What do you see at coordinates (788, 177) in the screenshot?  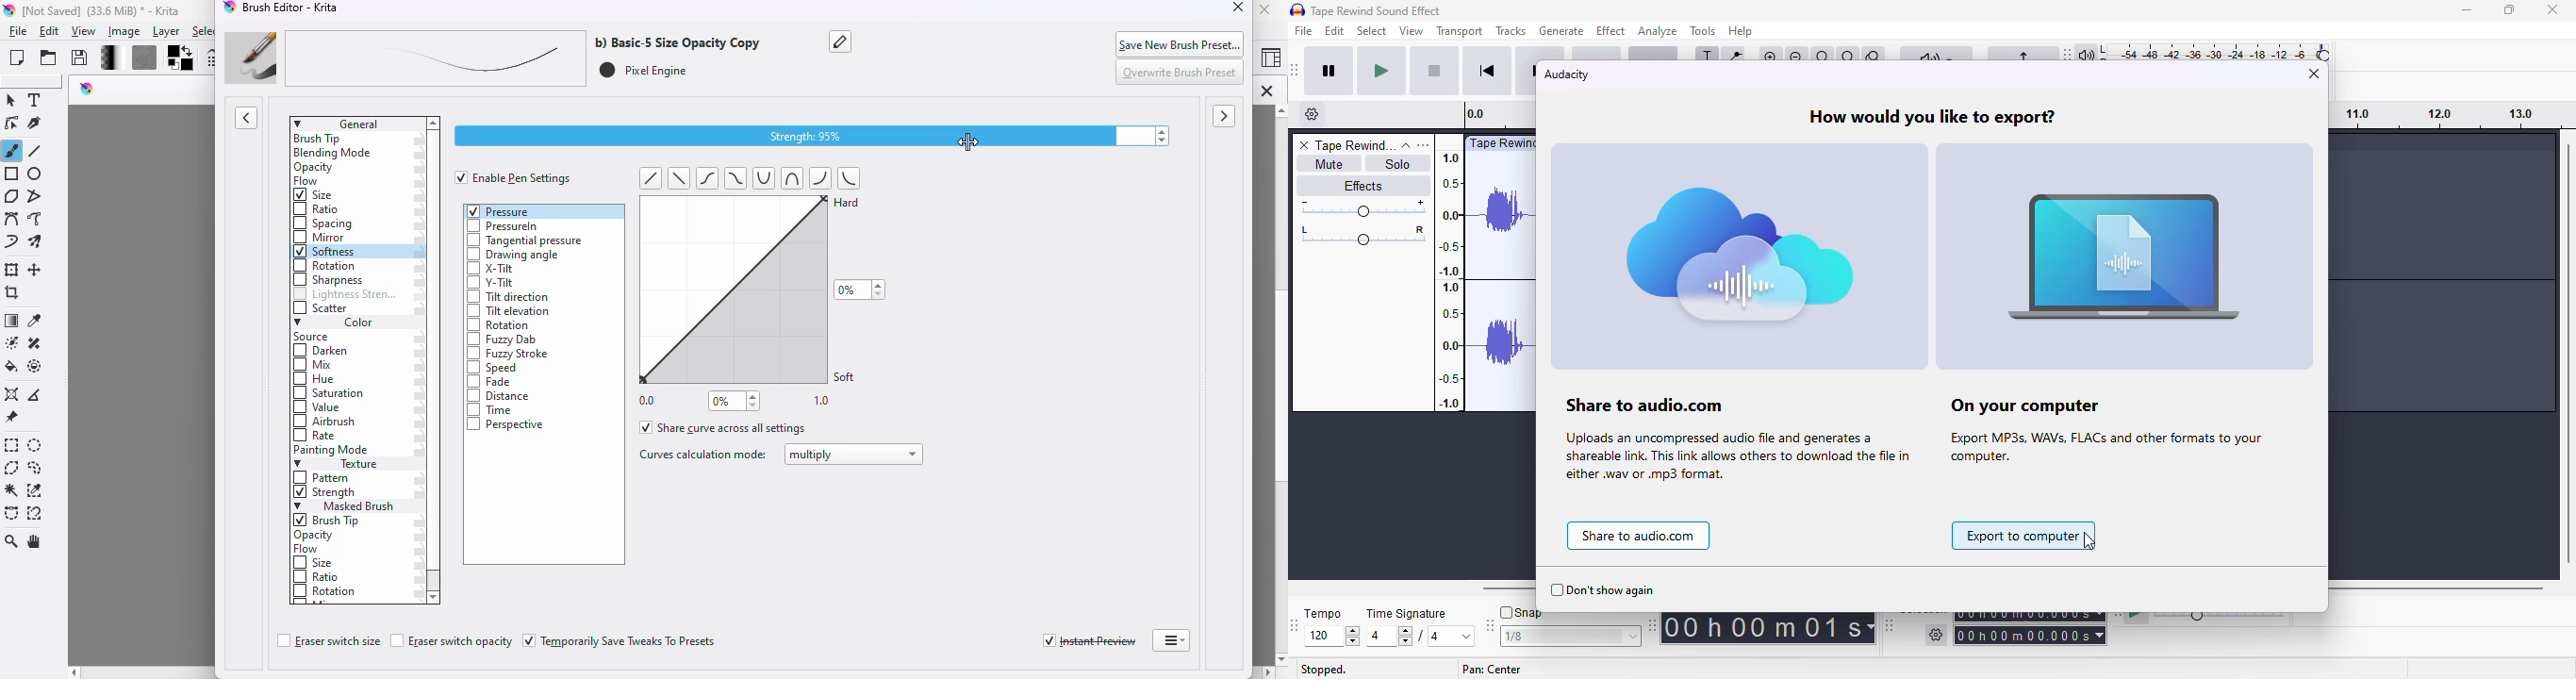 I see `curlve` at bounding box center [788, 177].